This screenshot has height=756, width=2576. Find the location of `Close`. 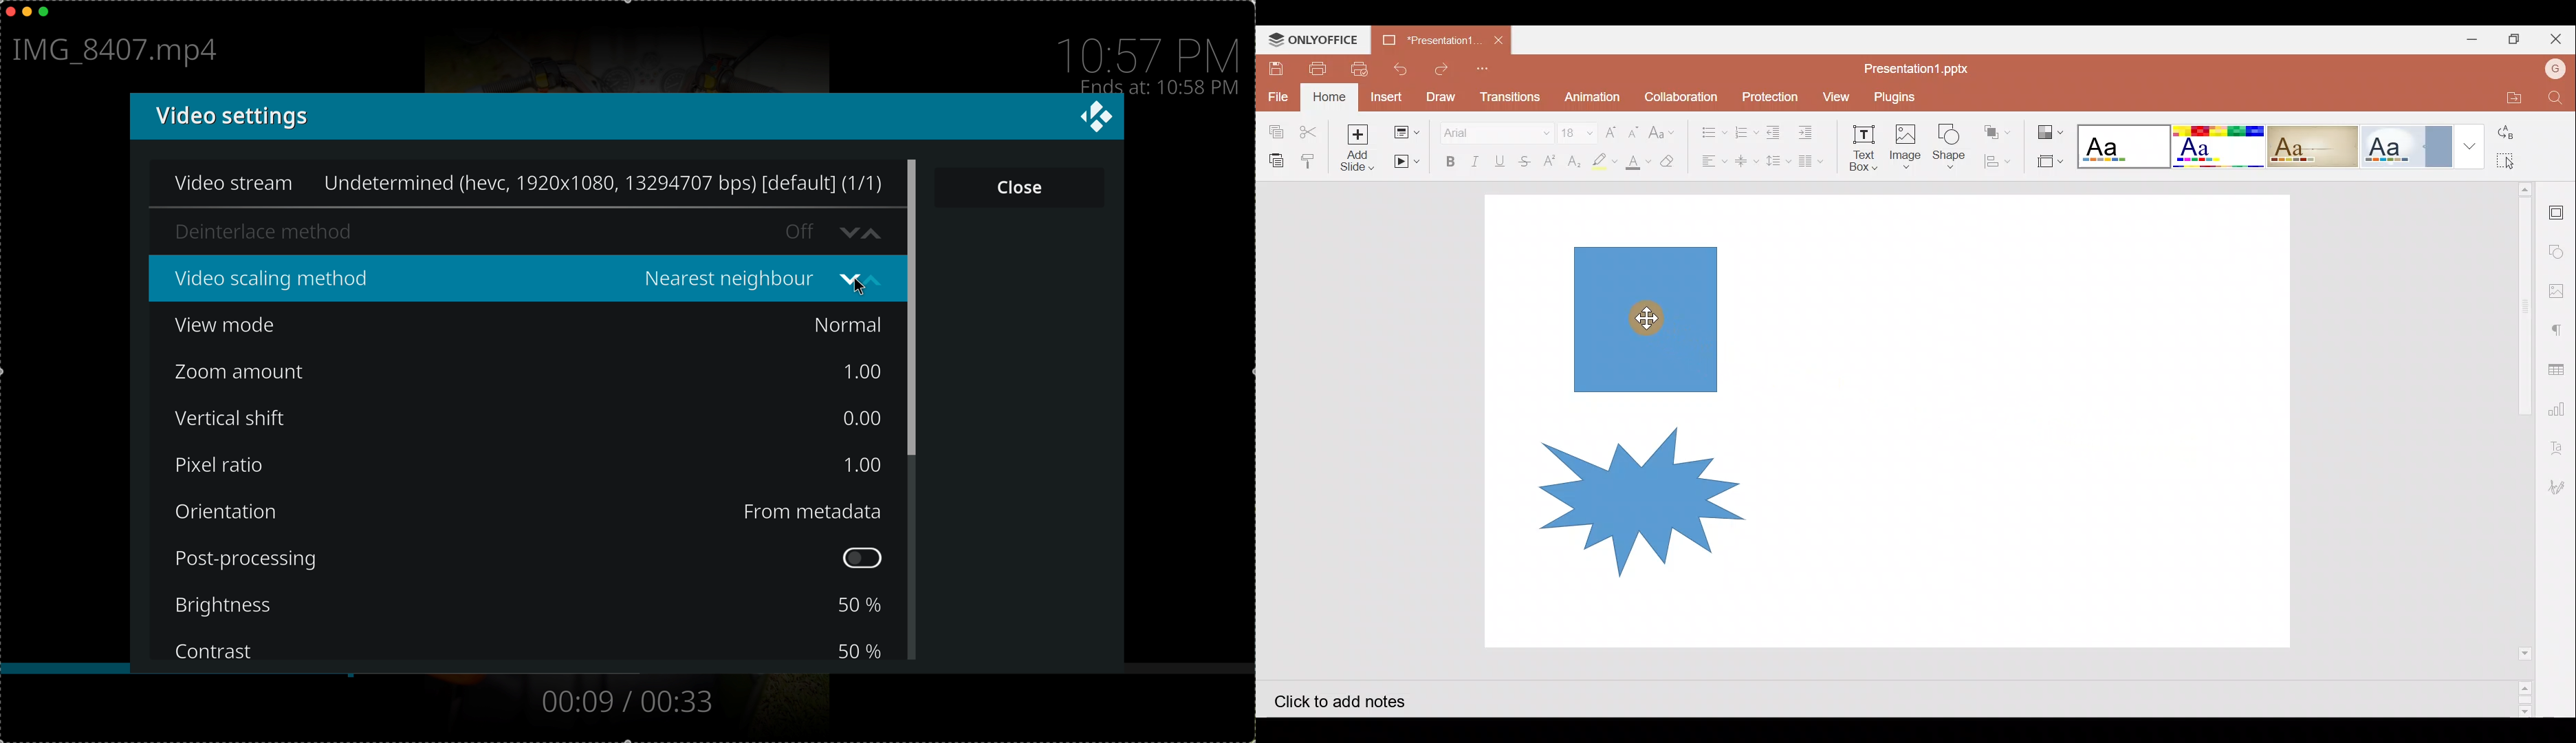

Close is located at coordinates (2558, 39).